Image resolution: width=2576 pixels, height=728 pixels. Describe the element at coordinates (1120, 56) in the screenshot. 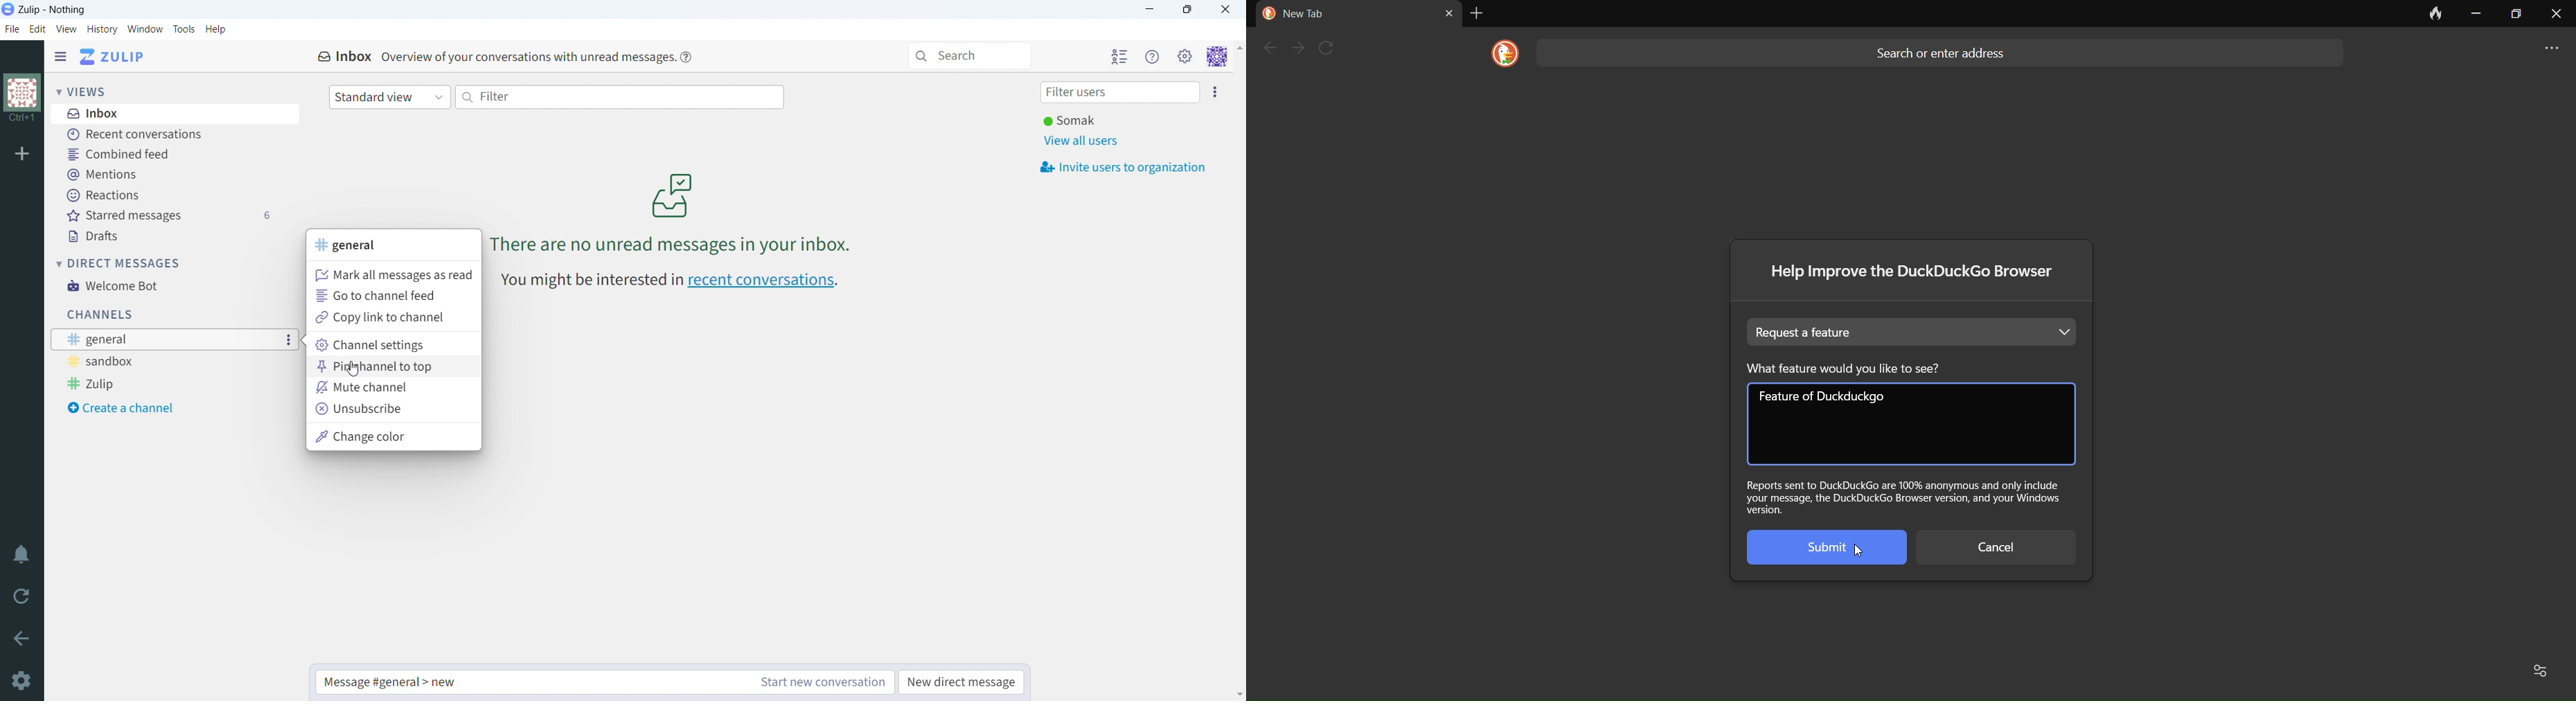

I see `hide user list` at that location.